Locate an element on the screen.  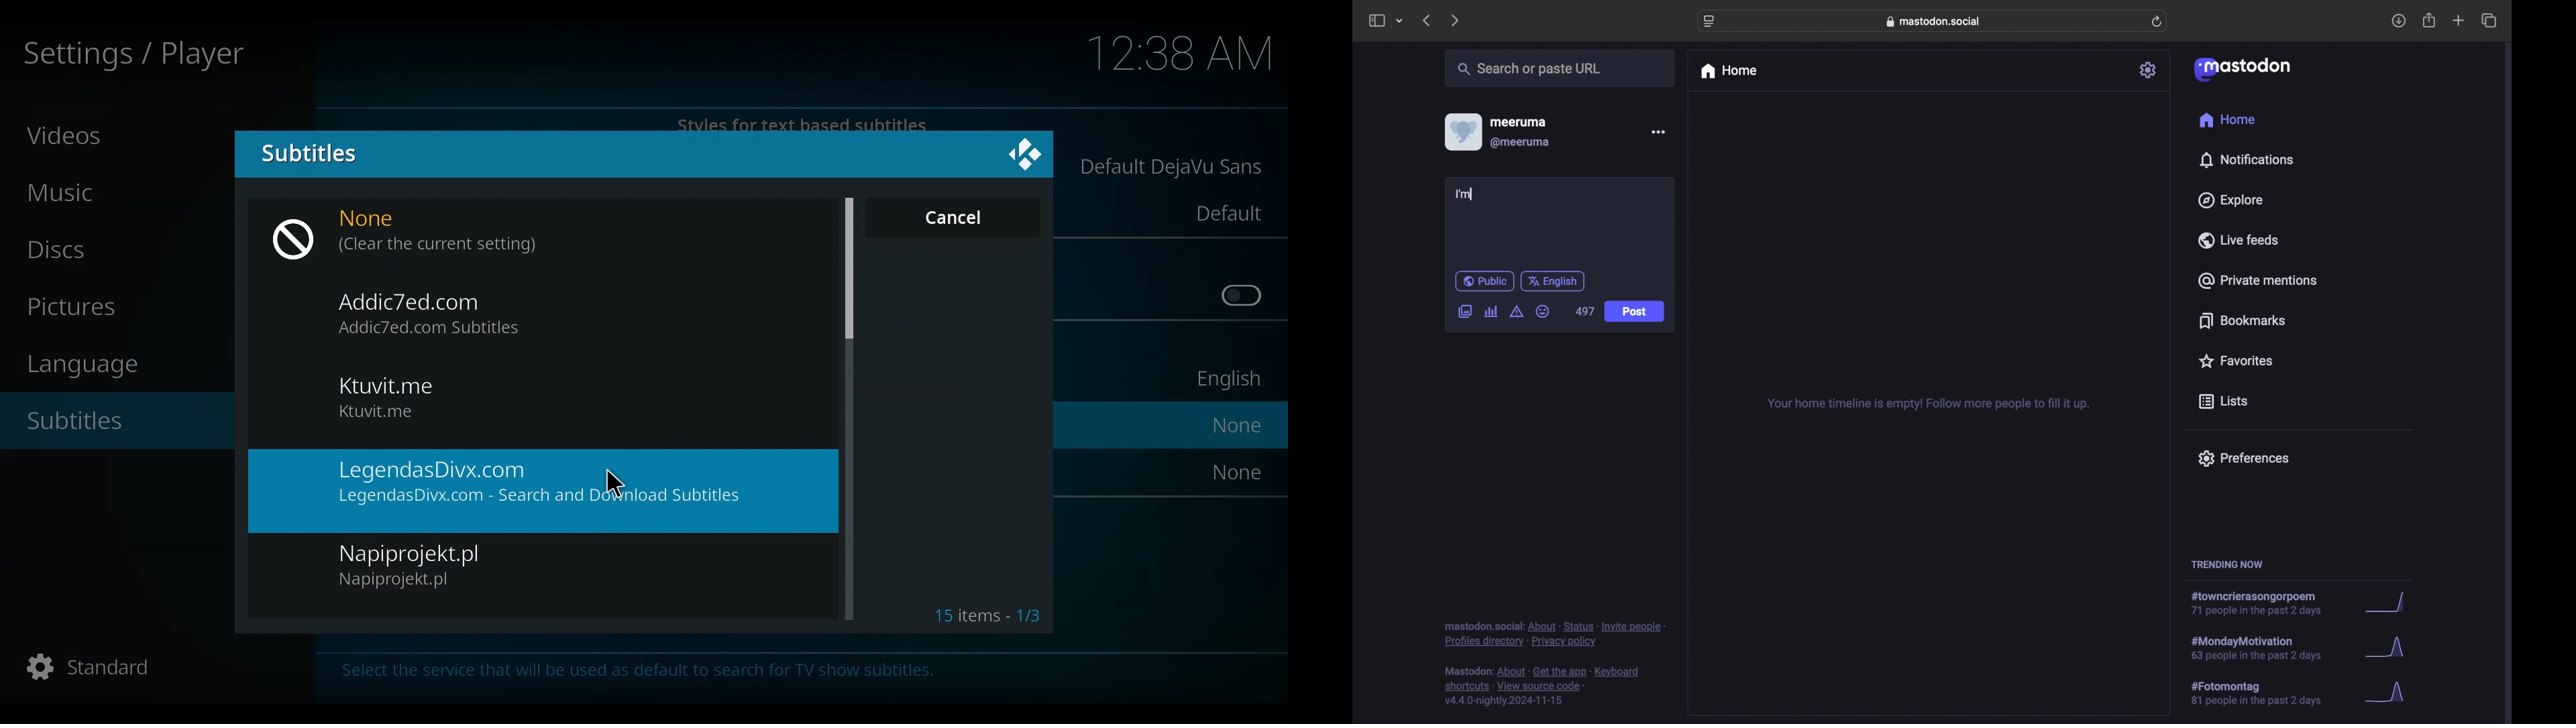
Toggle on/off is located at coordinates (1242, 296).